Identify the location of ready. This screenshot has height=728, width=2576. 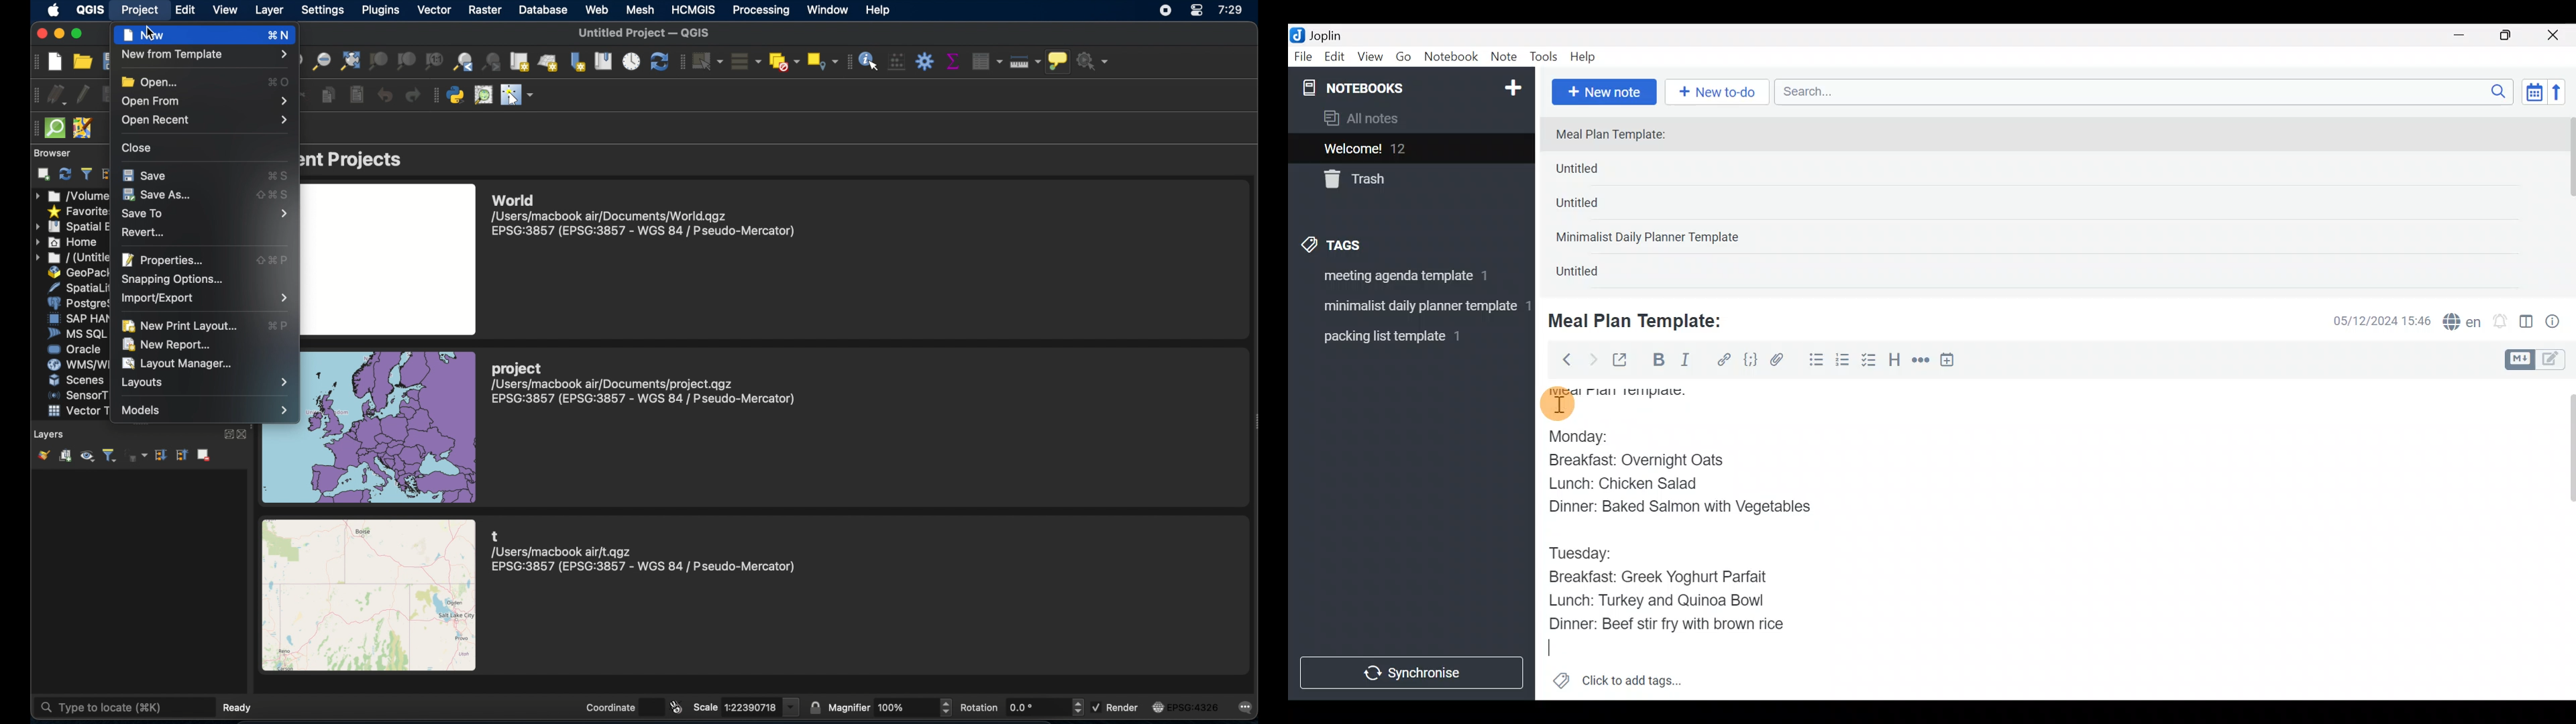
(239, 707).